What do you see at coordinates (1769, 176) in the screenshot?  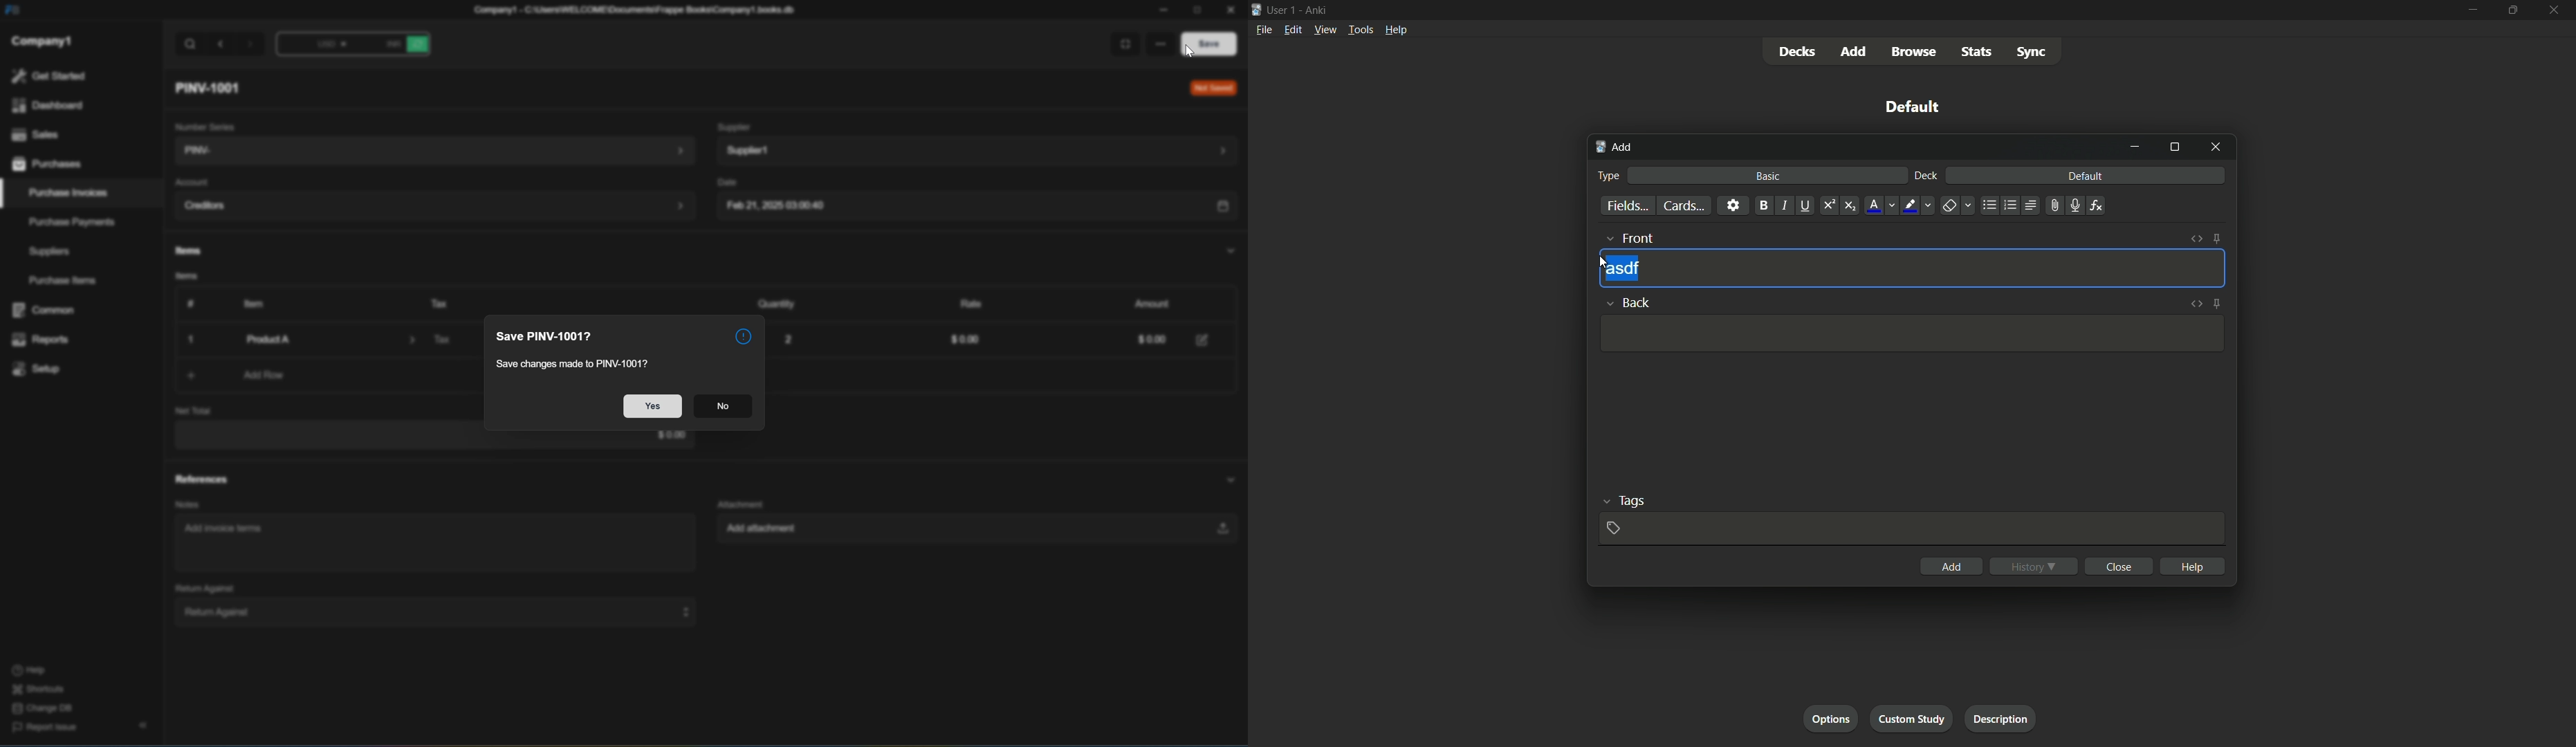 I see `basic` at bounding box center [1769, 176].